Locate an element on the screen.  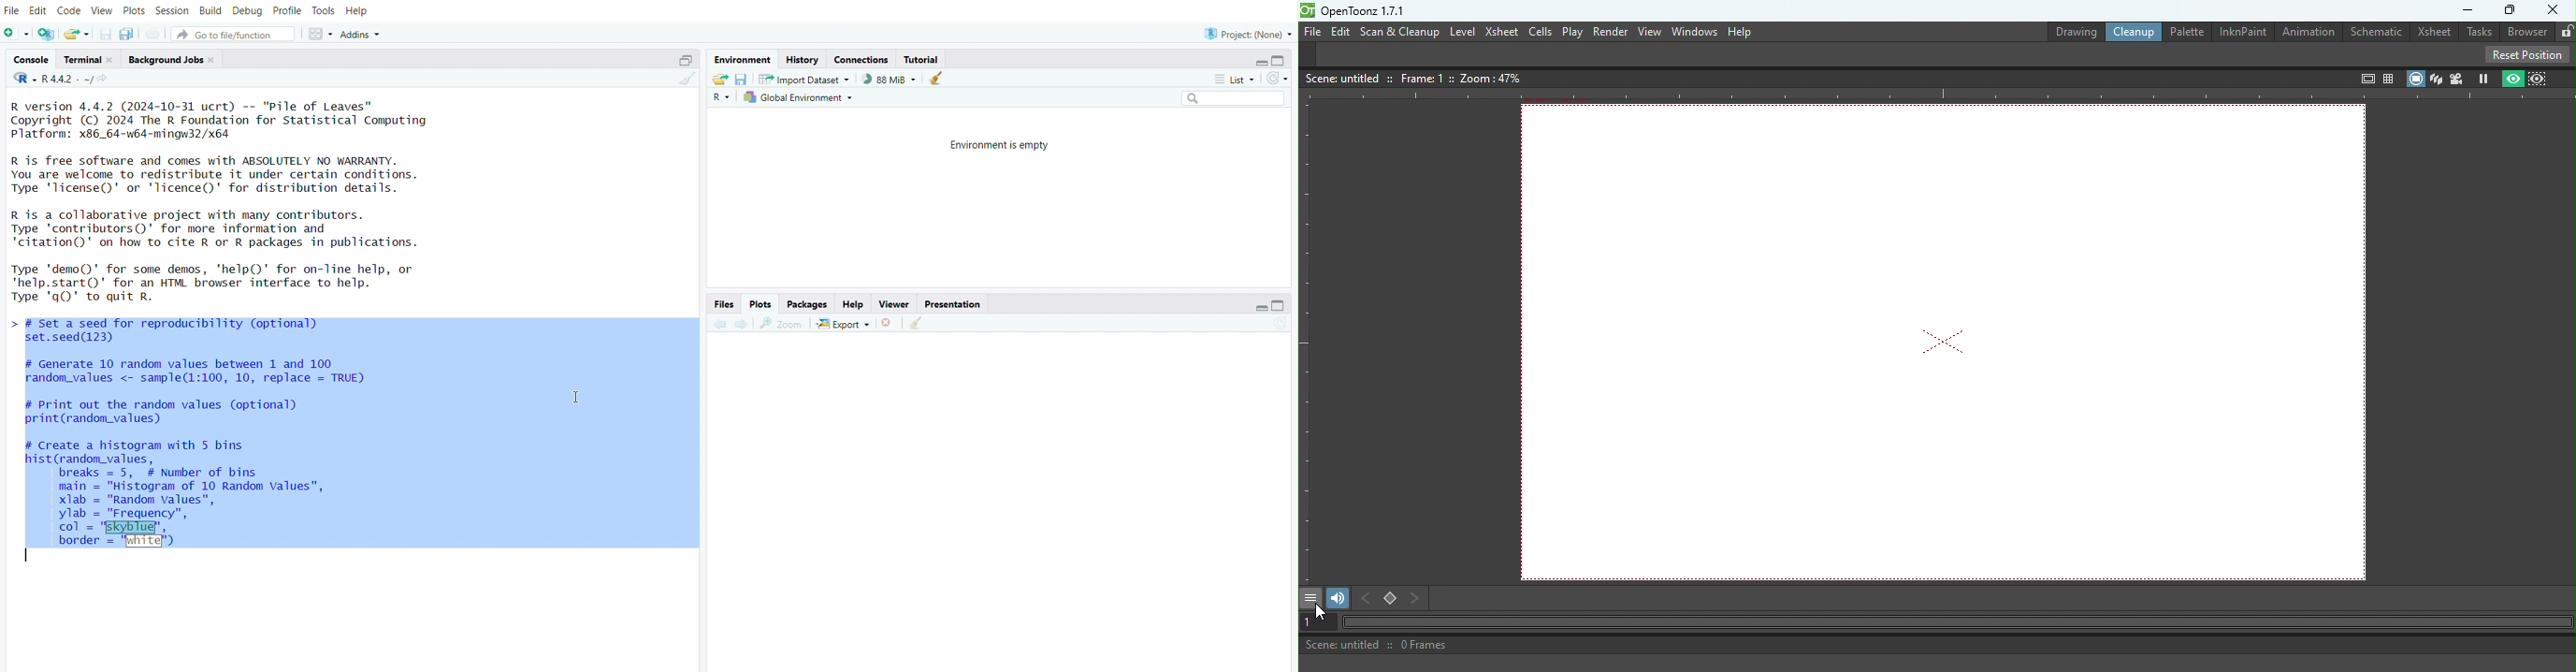
file is located at coordinates (11, 9).